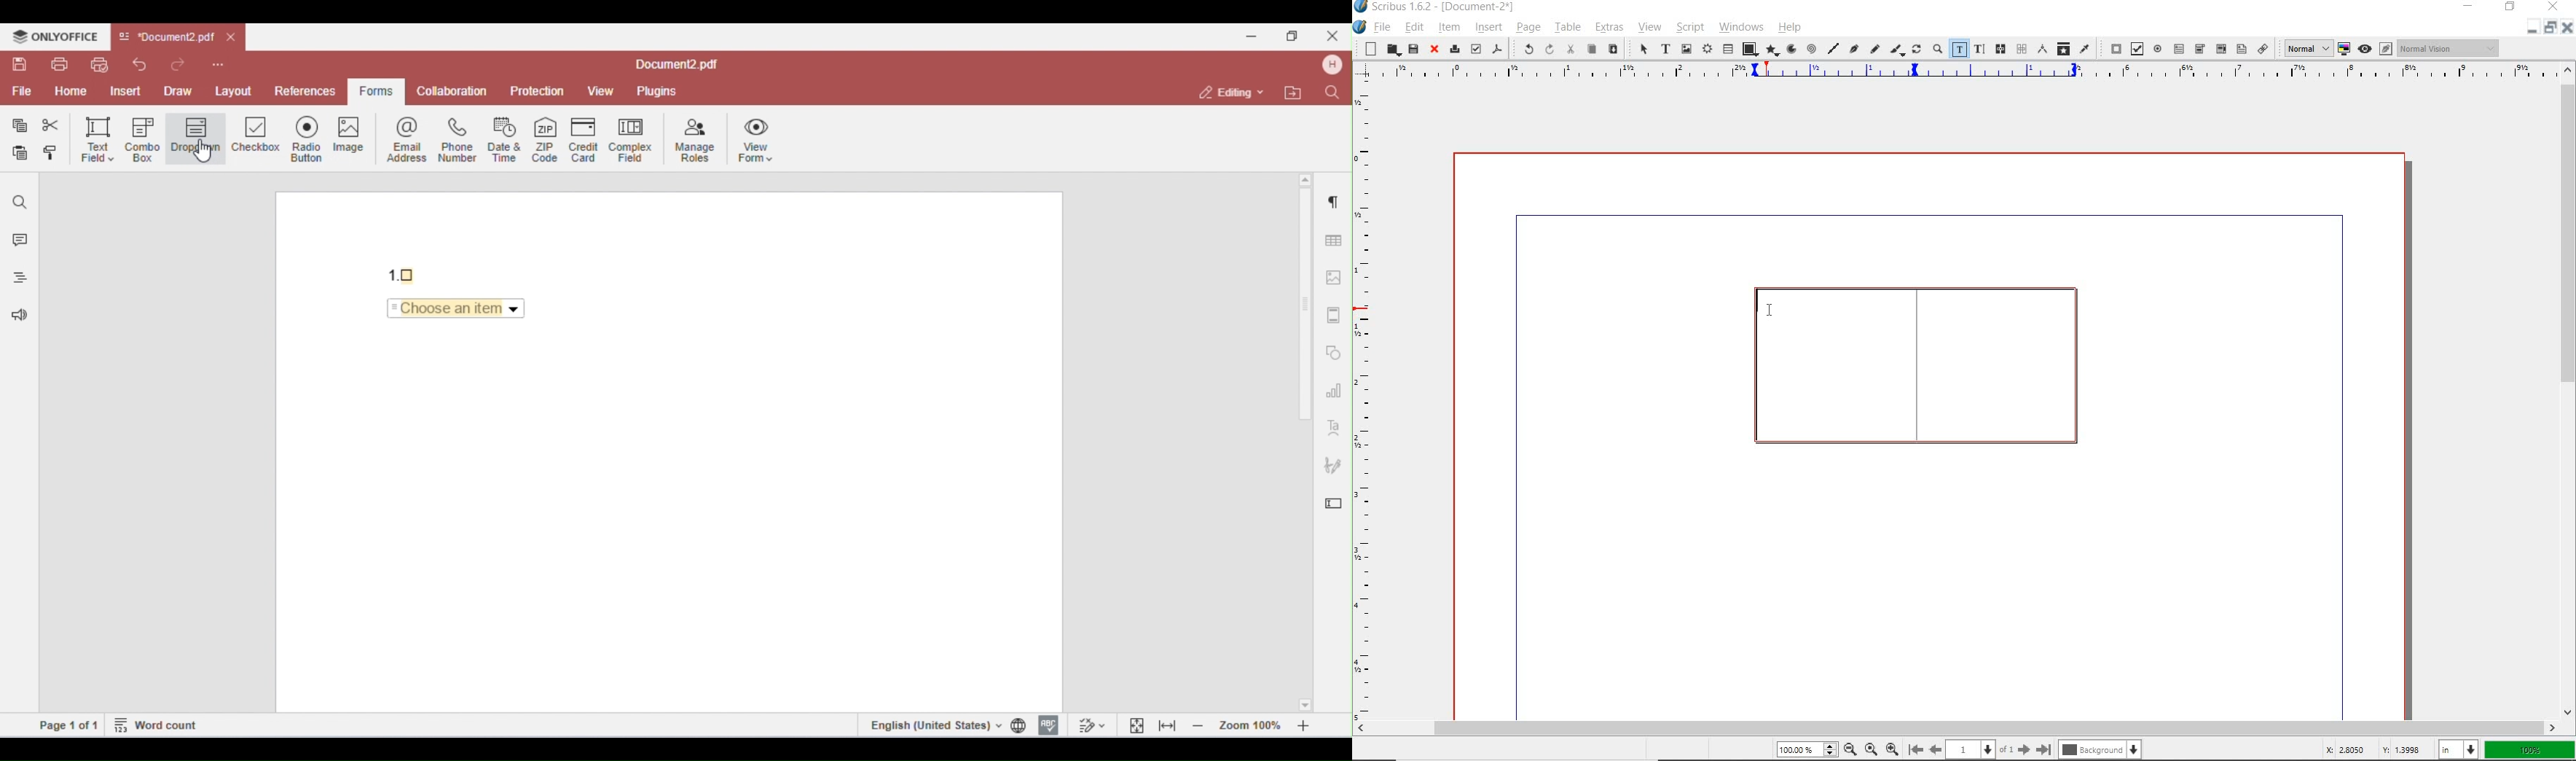  I want to click on link annotation, so click(2261, 48).